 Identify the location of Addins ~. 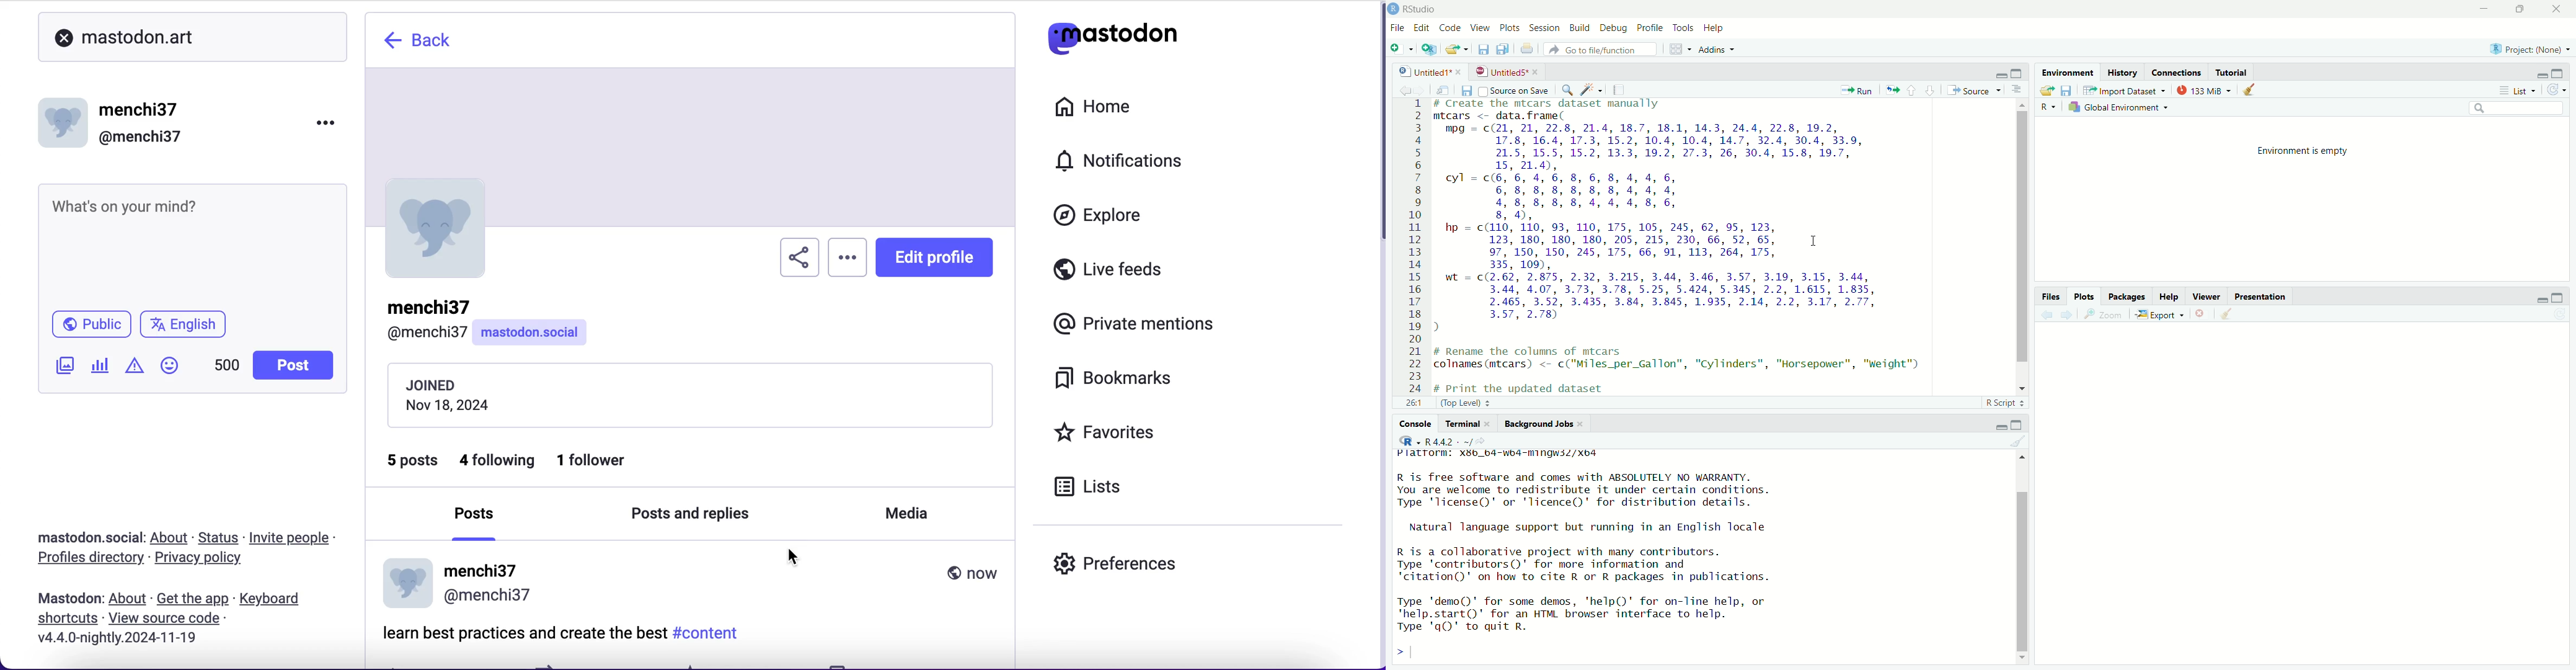
(1716, 51).